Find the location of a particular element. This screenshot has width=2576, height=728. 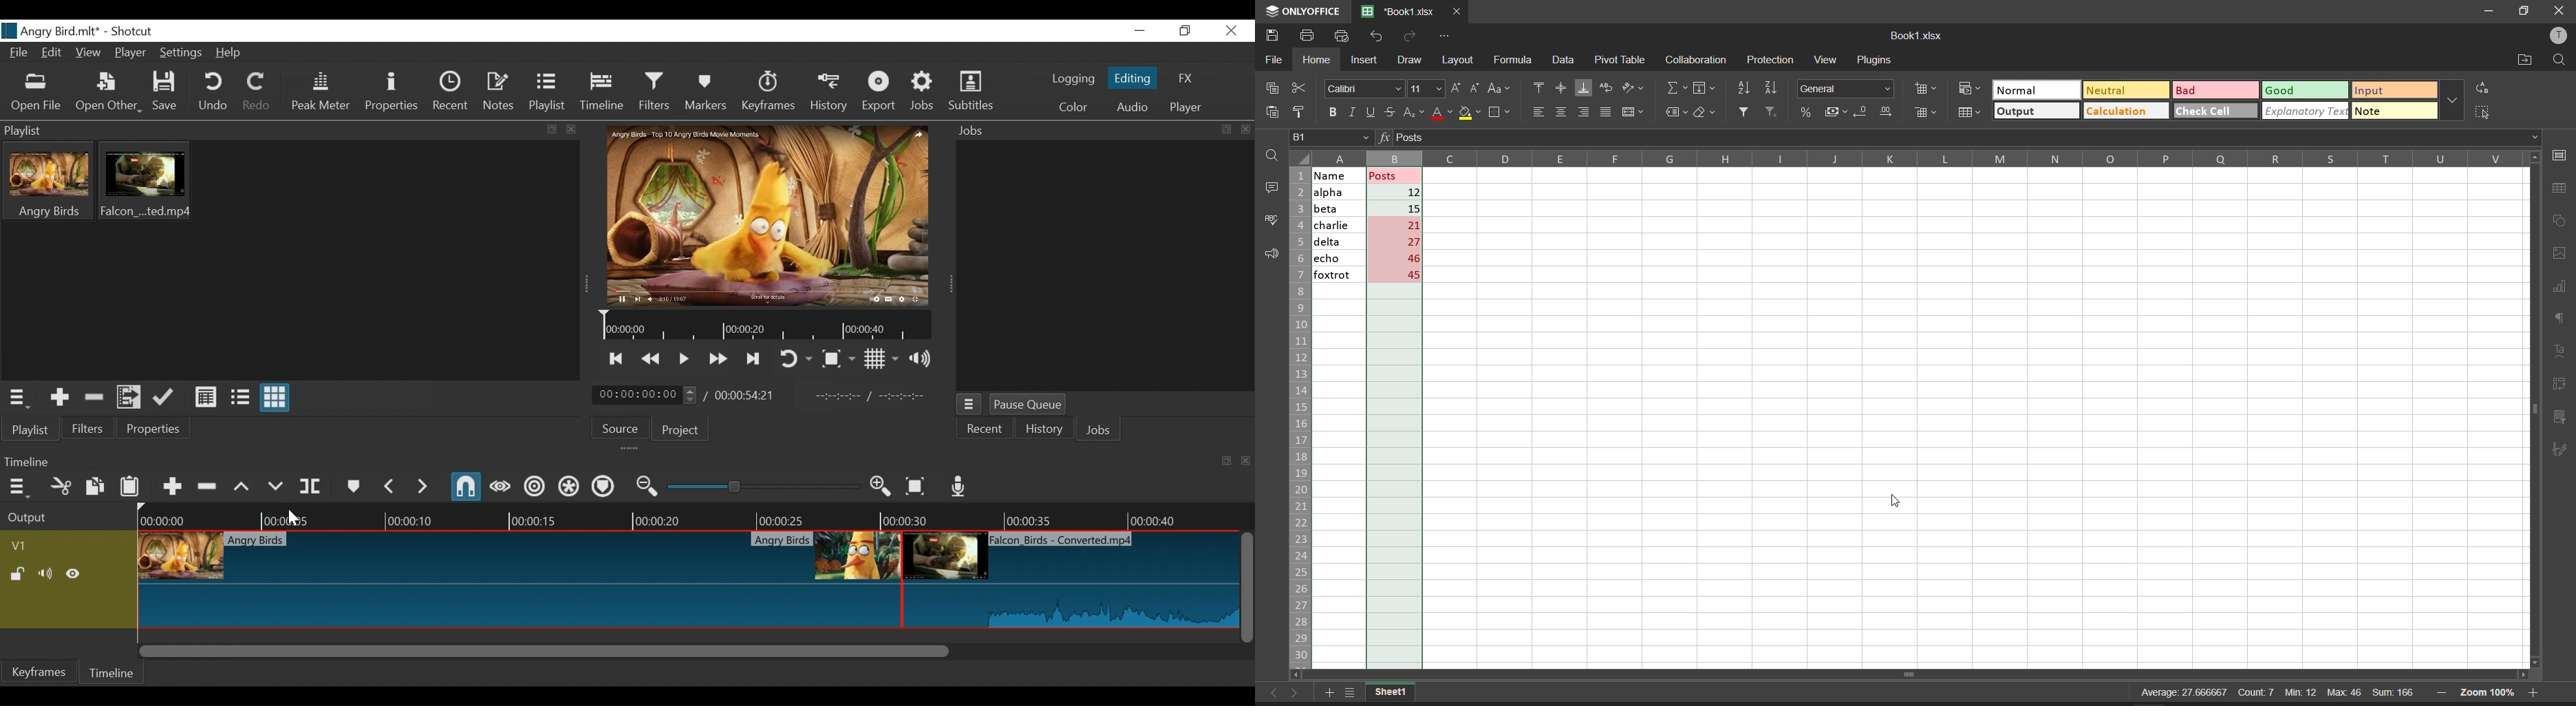

History is located at coordinates (829, 92).